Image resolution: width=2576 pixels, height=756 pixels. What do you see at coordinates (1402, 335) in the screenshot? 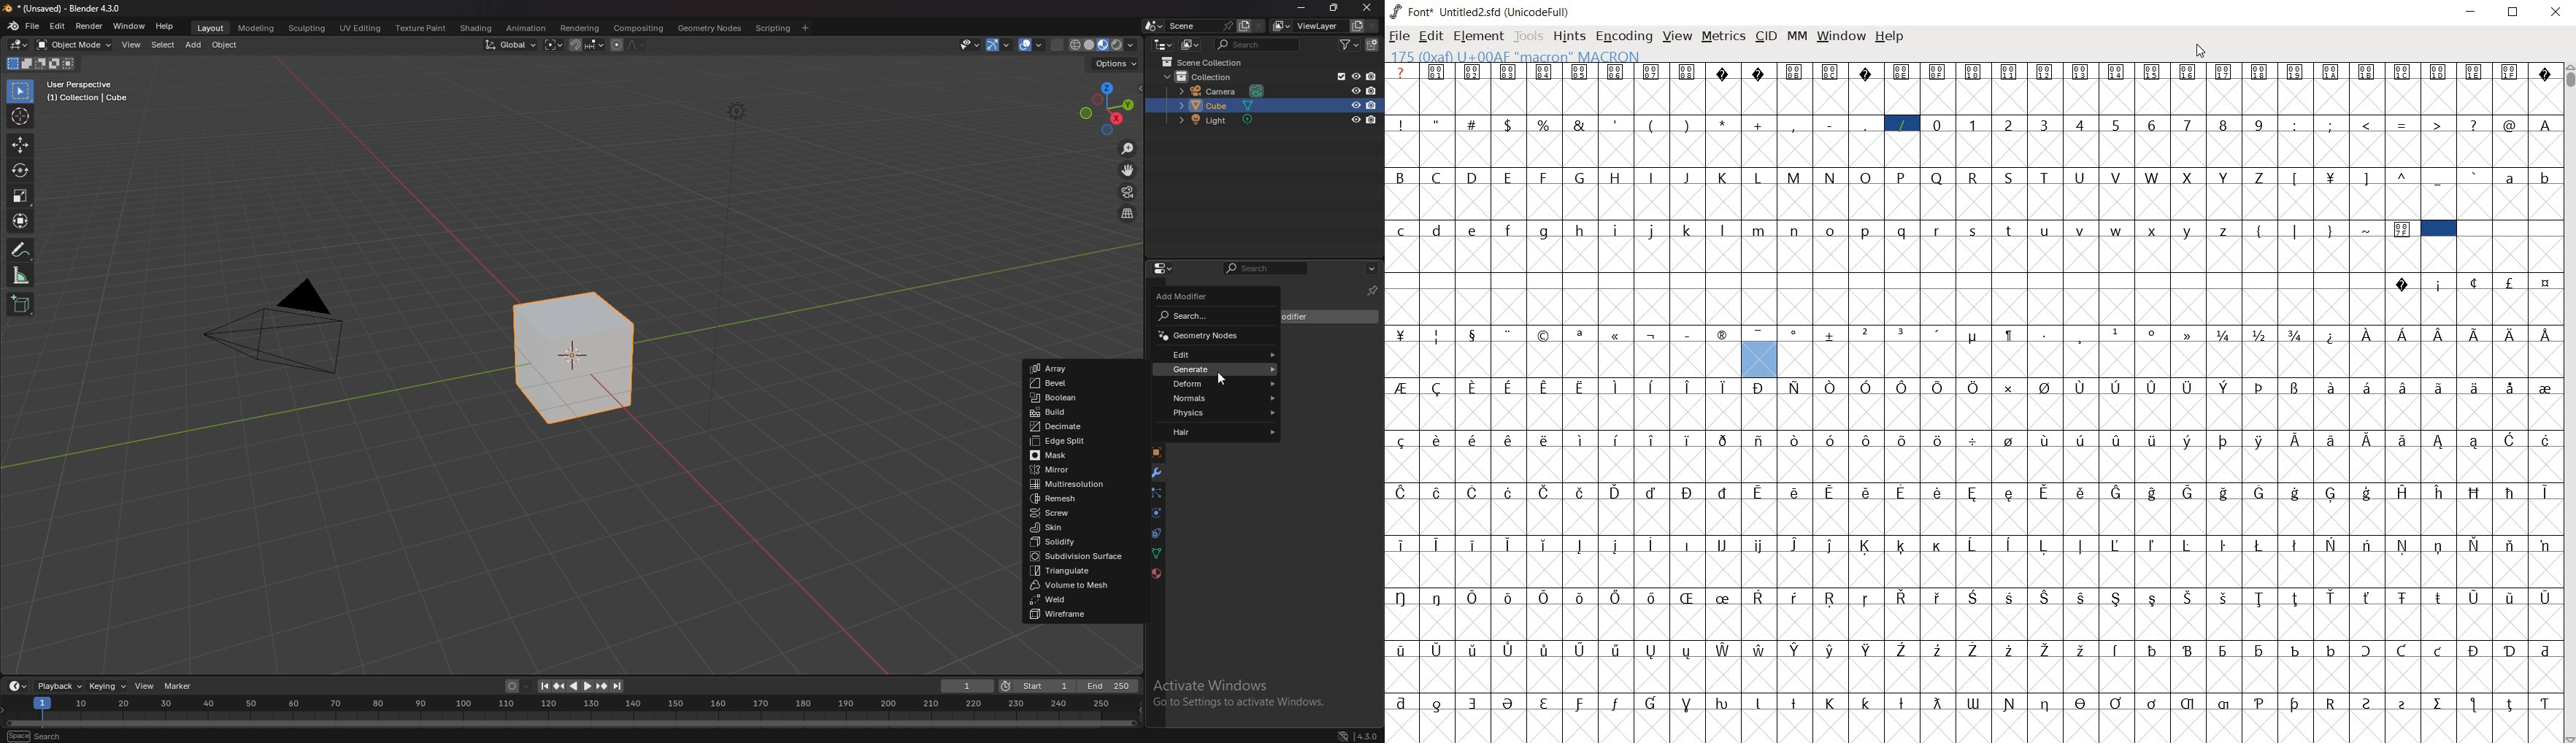
I see `Symbol` at bounding box center [1402, 335].